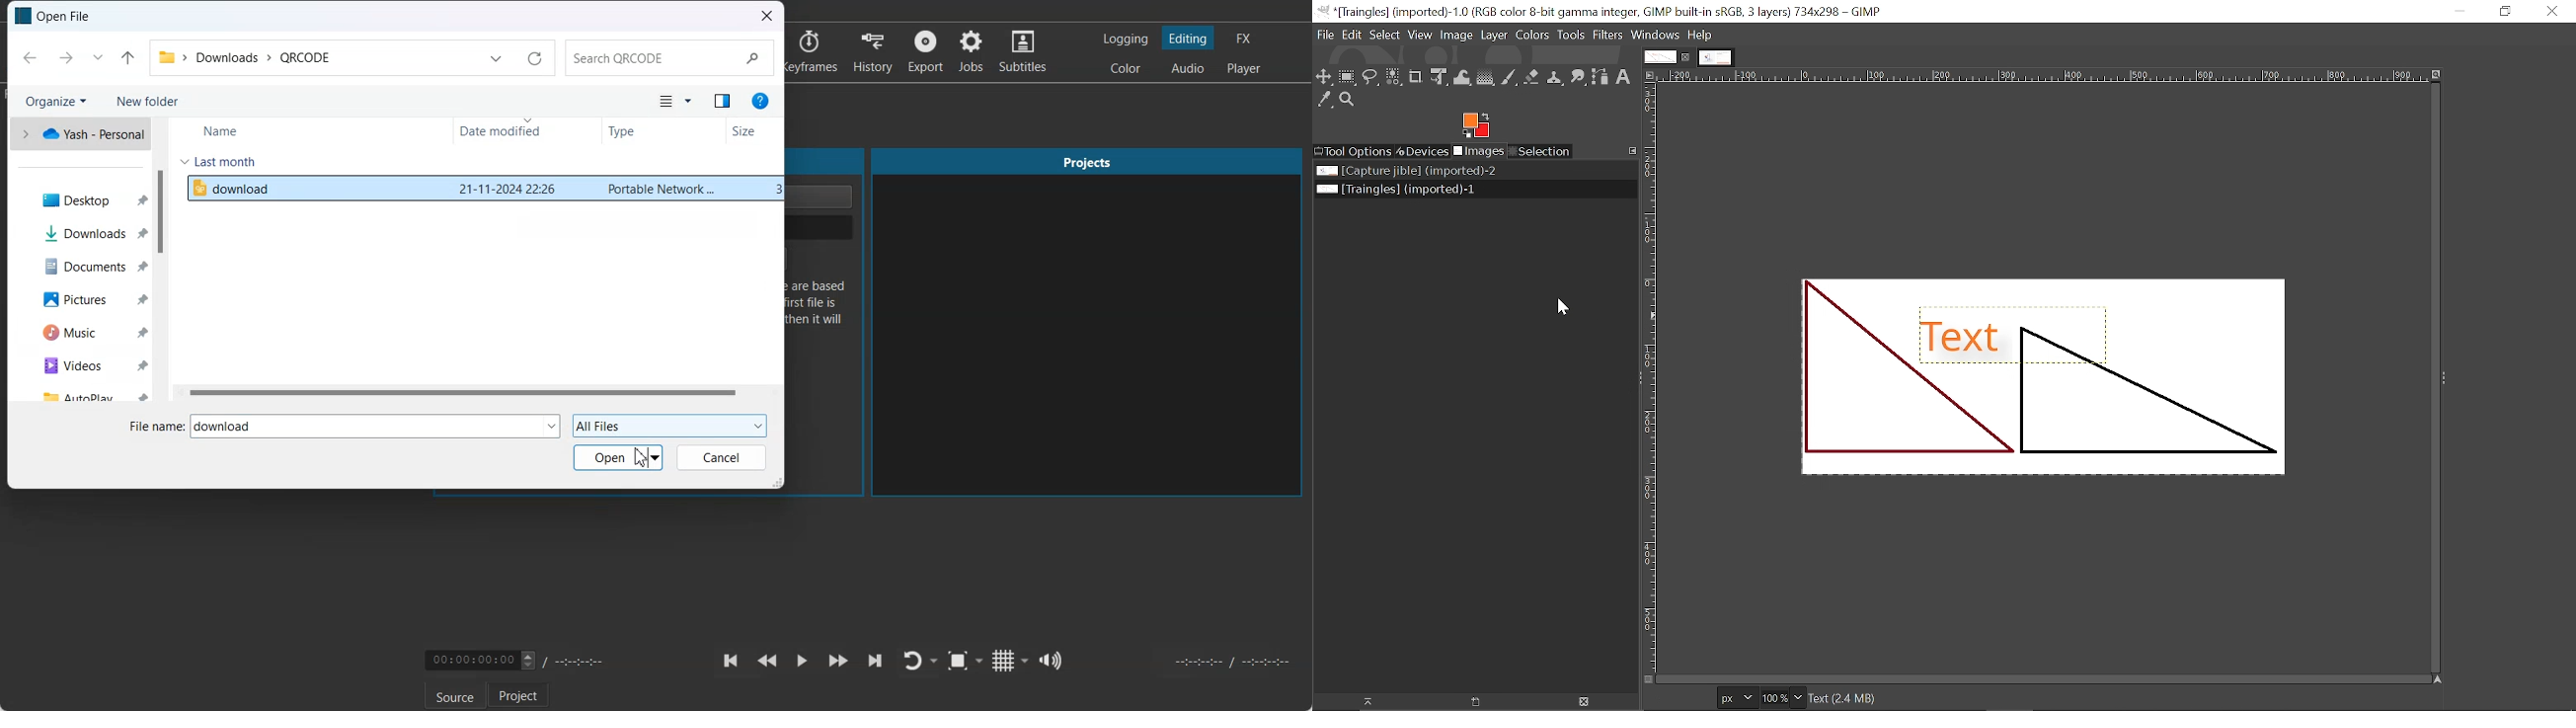 Image resolution: width=2576 pixels, height=728 pixels. Describe the element at coordinates (1348, 76) in the screenshot. I see `Rectangular select` at that location.